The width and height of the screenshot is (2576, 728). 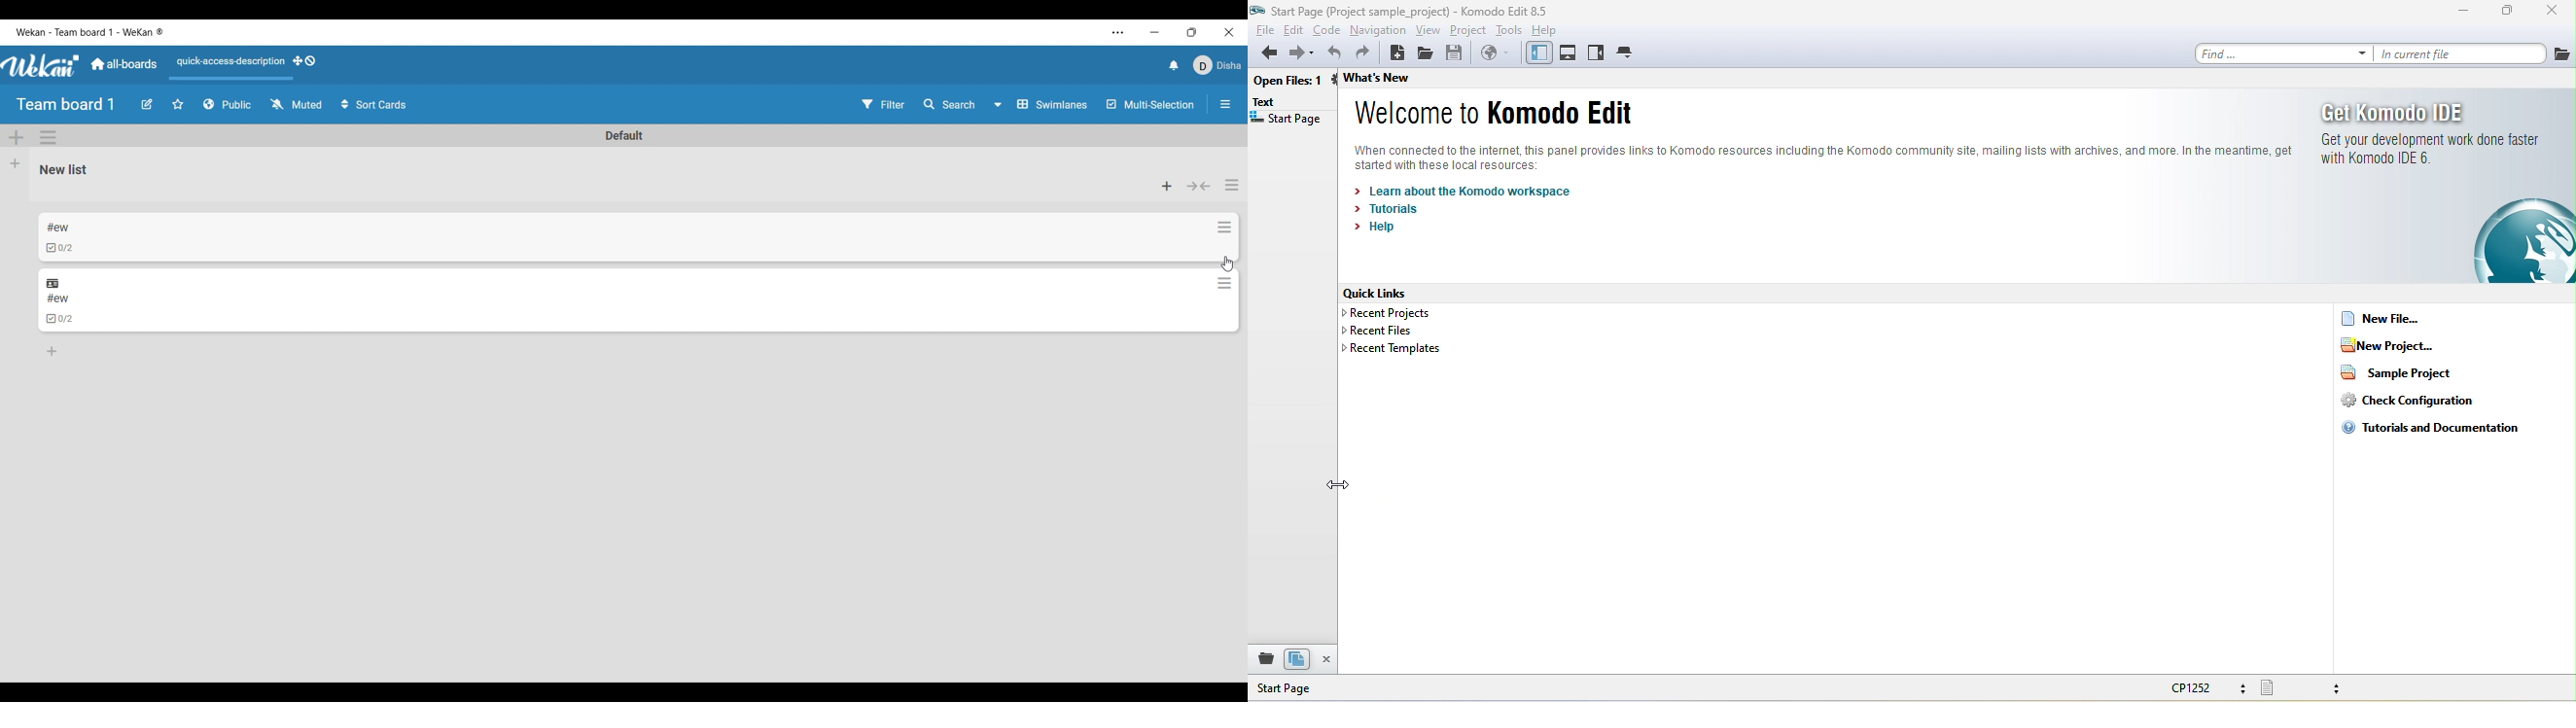 What do you see at coordinates (2523, 240) in the screenshot?
I see `image` at bounding box center [2523, 240].